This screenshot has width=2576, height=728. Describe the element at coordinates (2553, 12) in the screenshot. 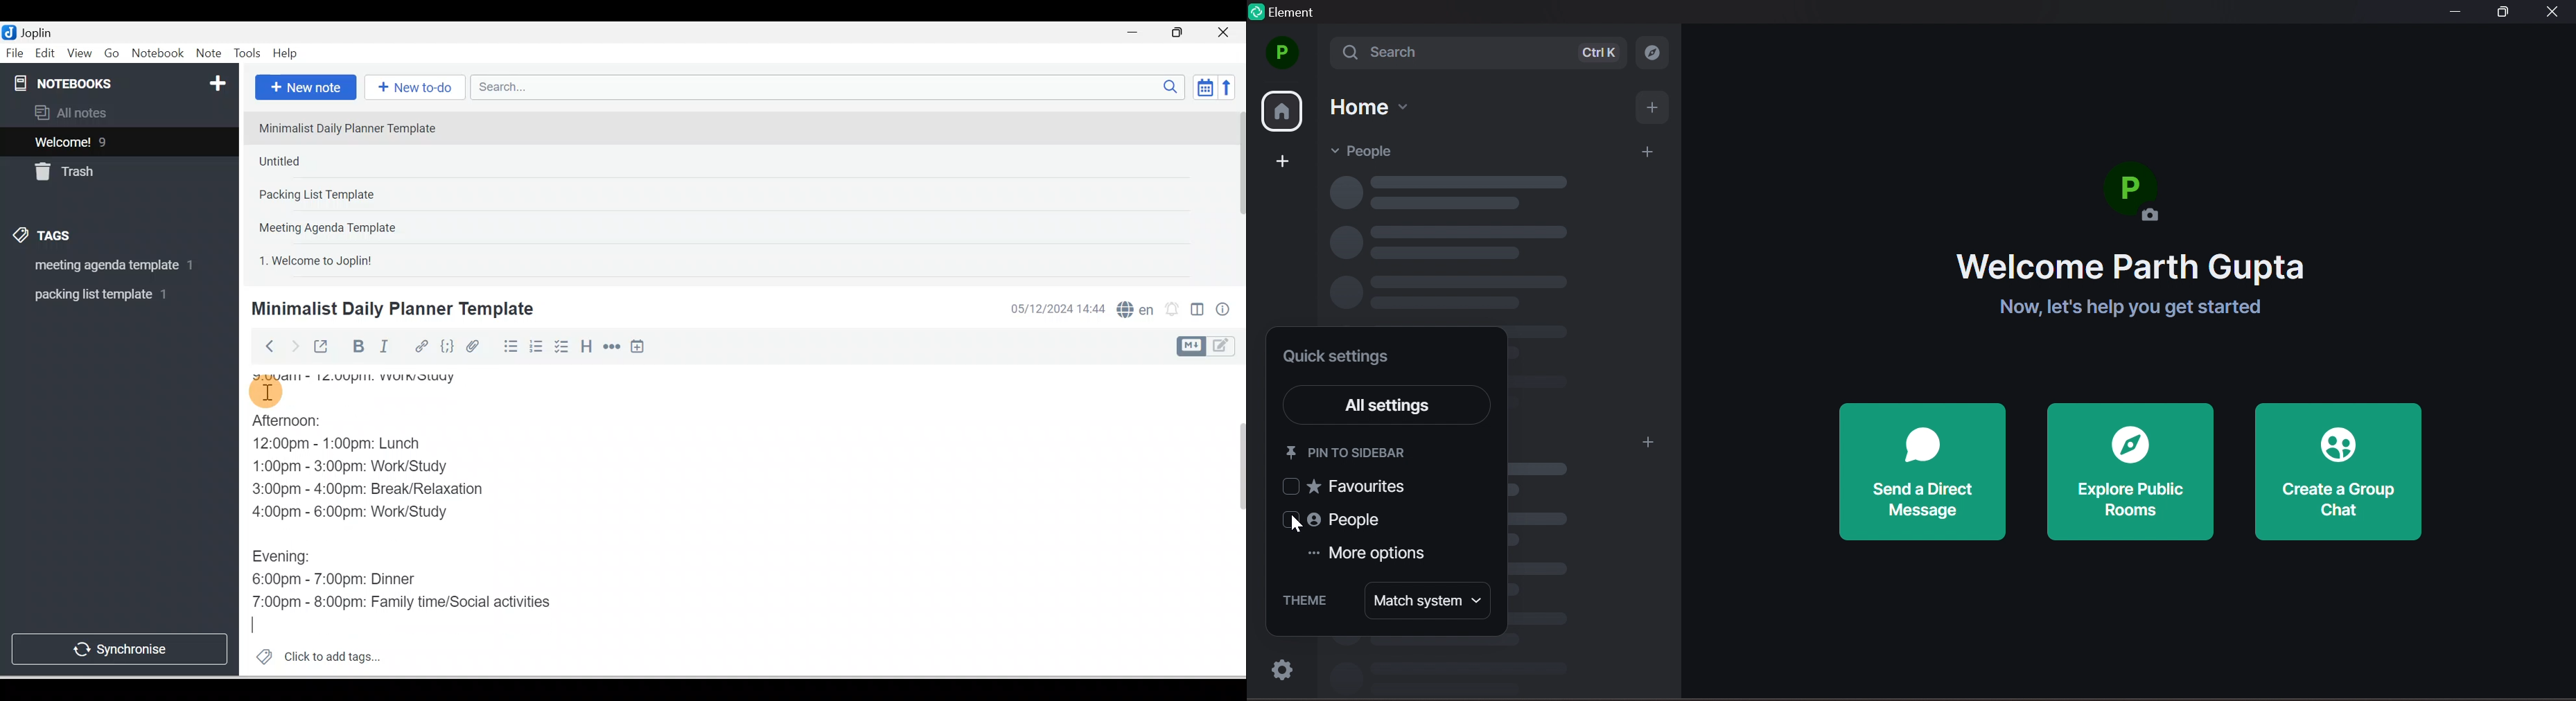

I see `close` at that location.